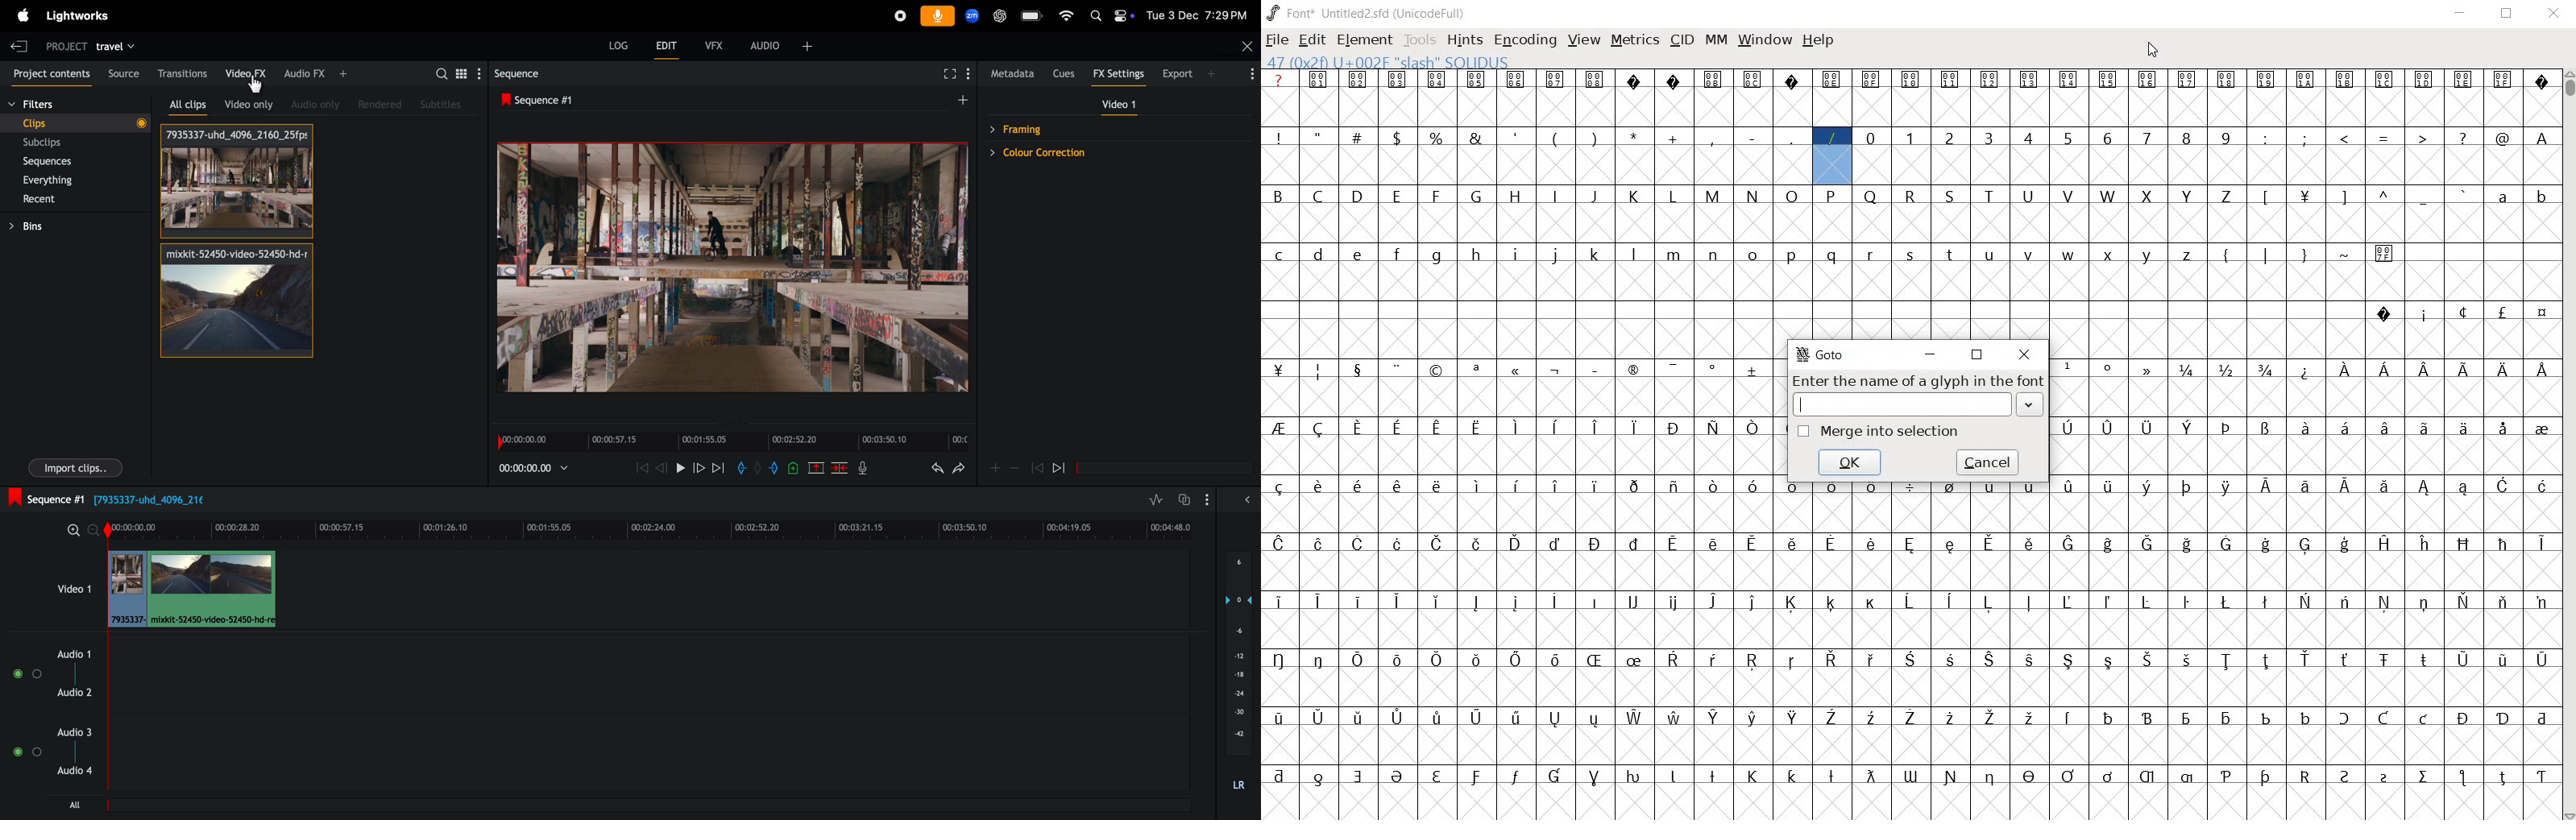 The height and width of the screenshot is (840, 2576). Describe the element at coordinates (2306, 427) in the screenshot. I see `glyph` at that location.